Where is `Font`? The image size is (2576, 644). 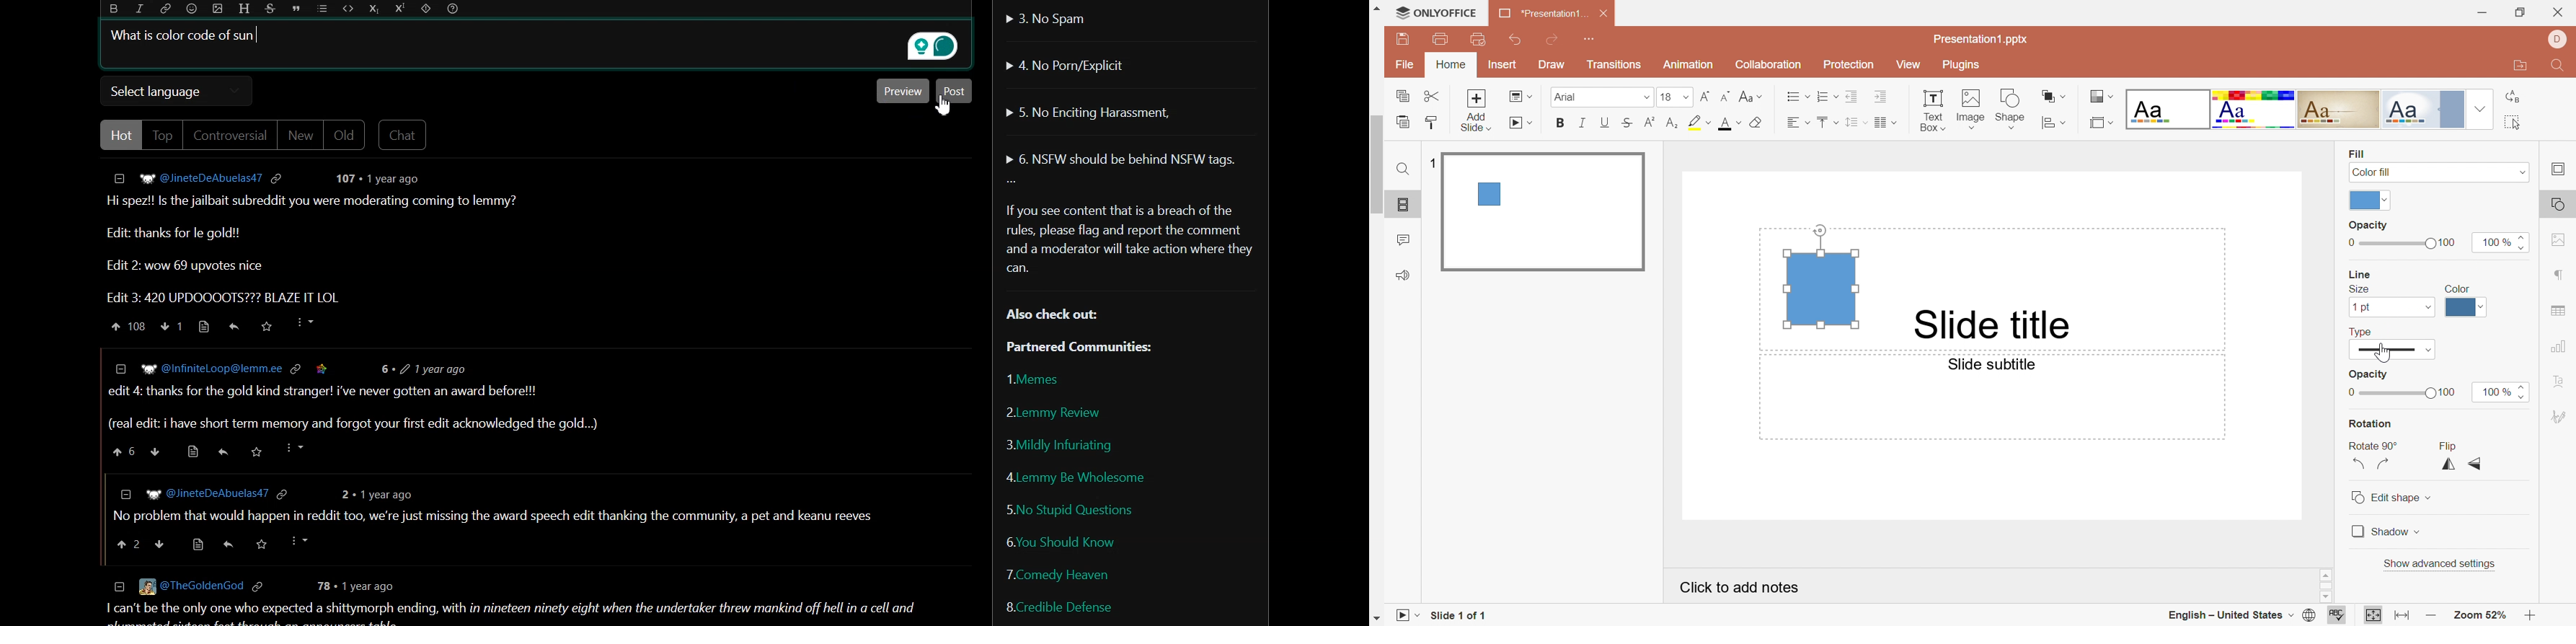 Font is located at coordinates (1602, 95).